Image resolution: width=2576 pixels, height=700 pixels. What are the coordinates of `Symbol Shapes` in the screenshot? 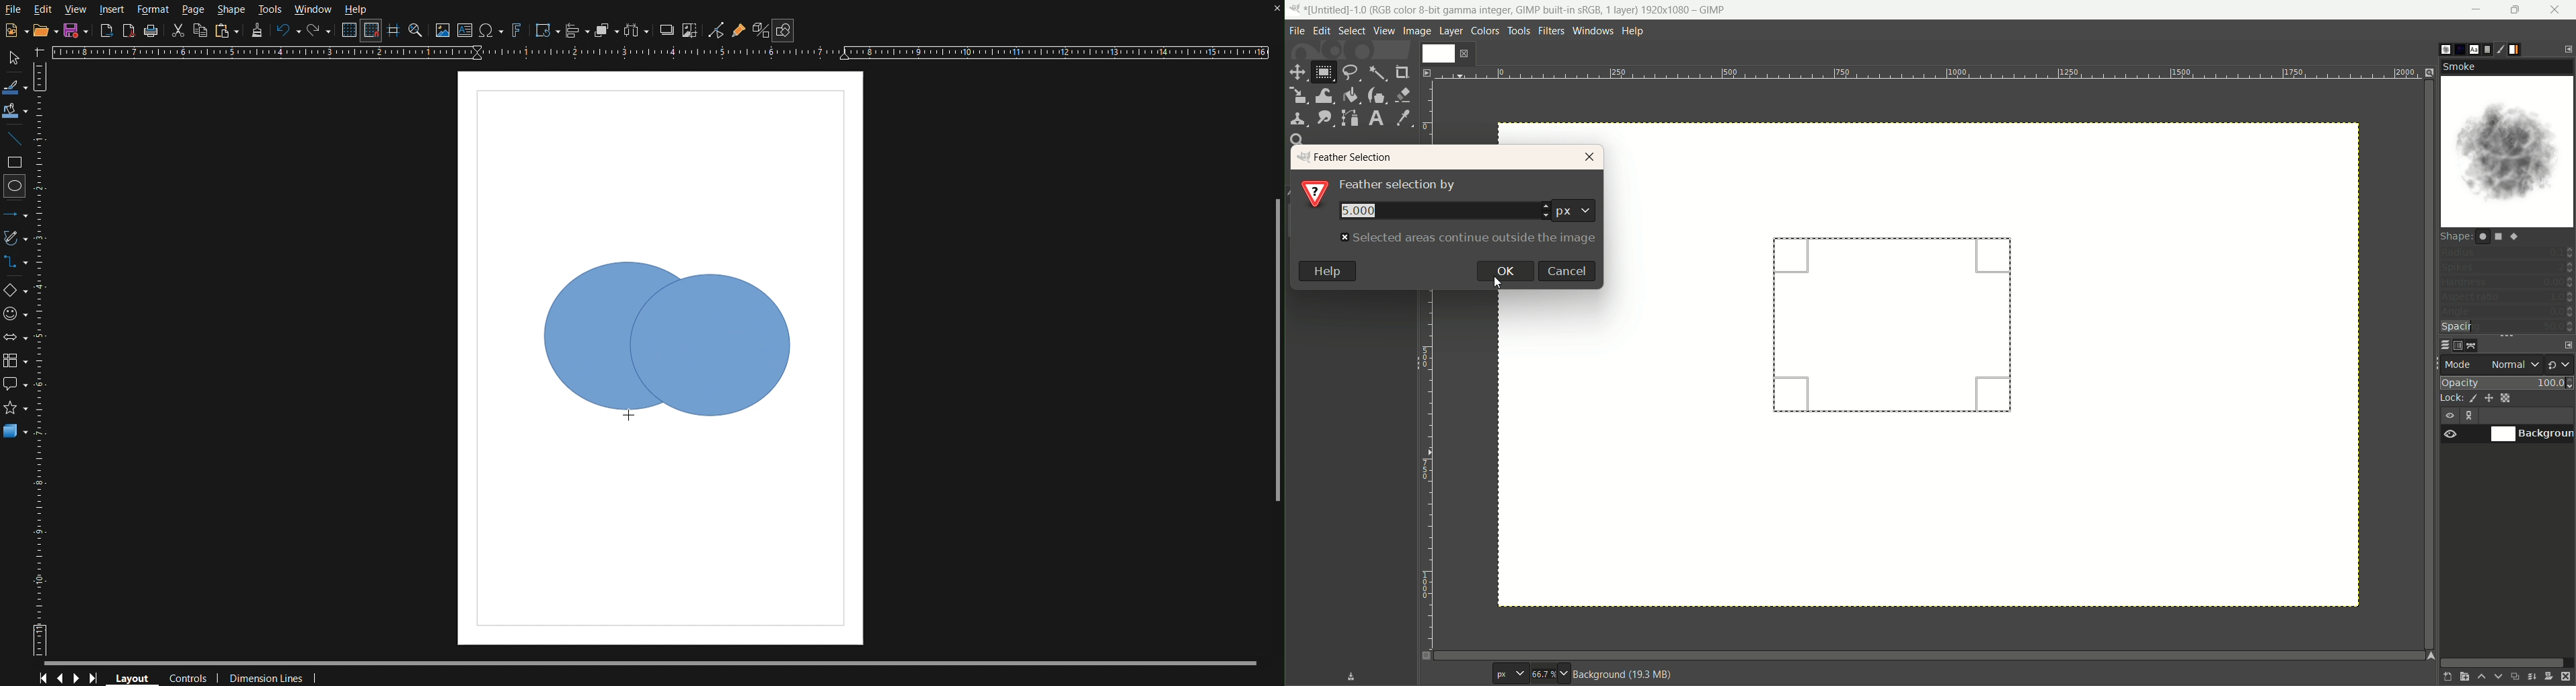 It's located at (15, 317).